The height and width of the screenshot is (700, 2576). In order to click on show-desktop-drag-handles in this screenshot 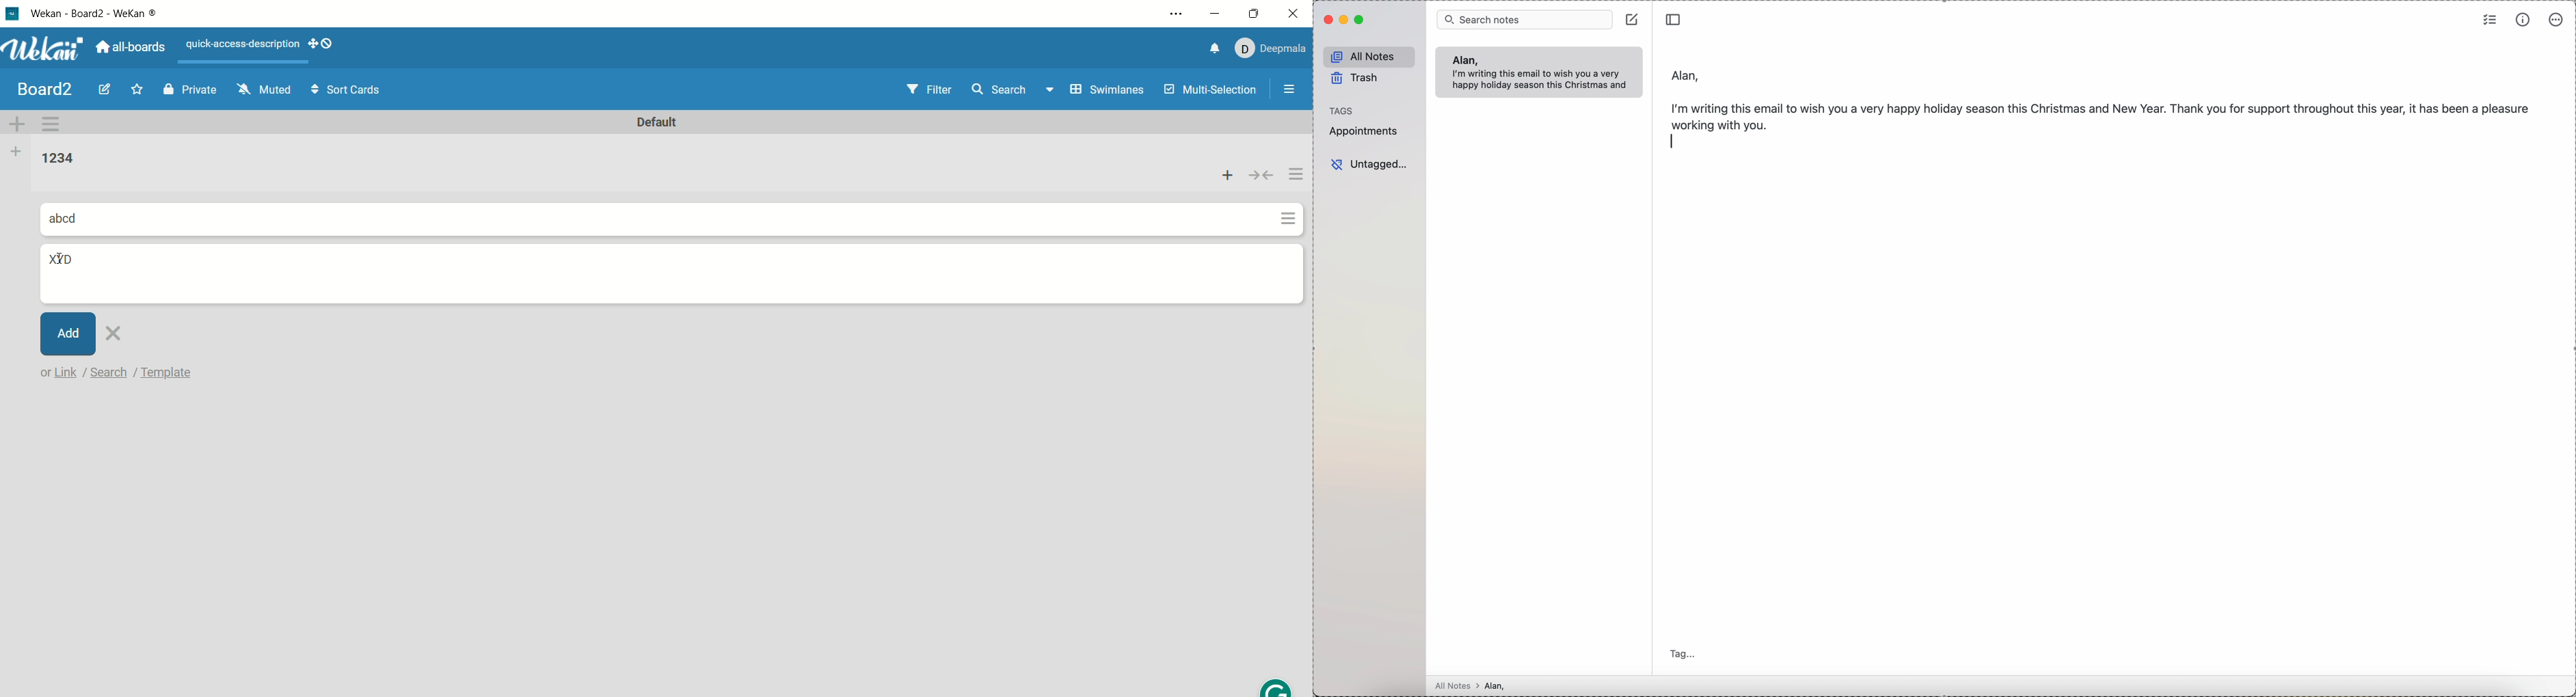, I will do `click(327, 44)`.